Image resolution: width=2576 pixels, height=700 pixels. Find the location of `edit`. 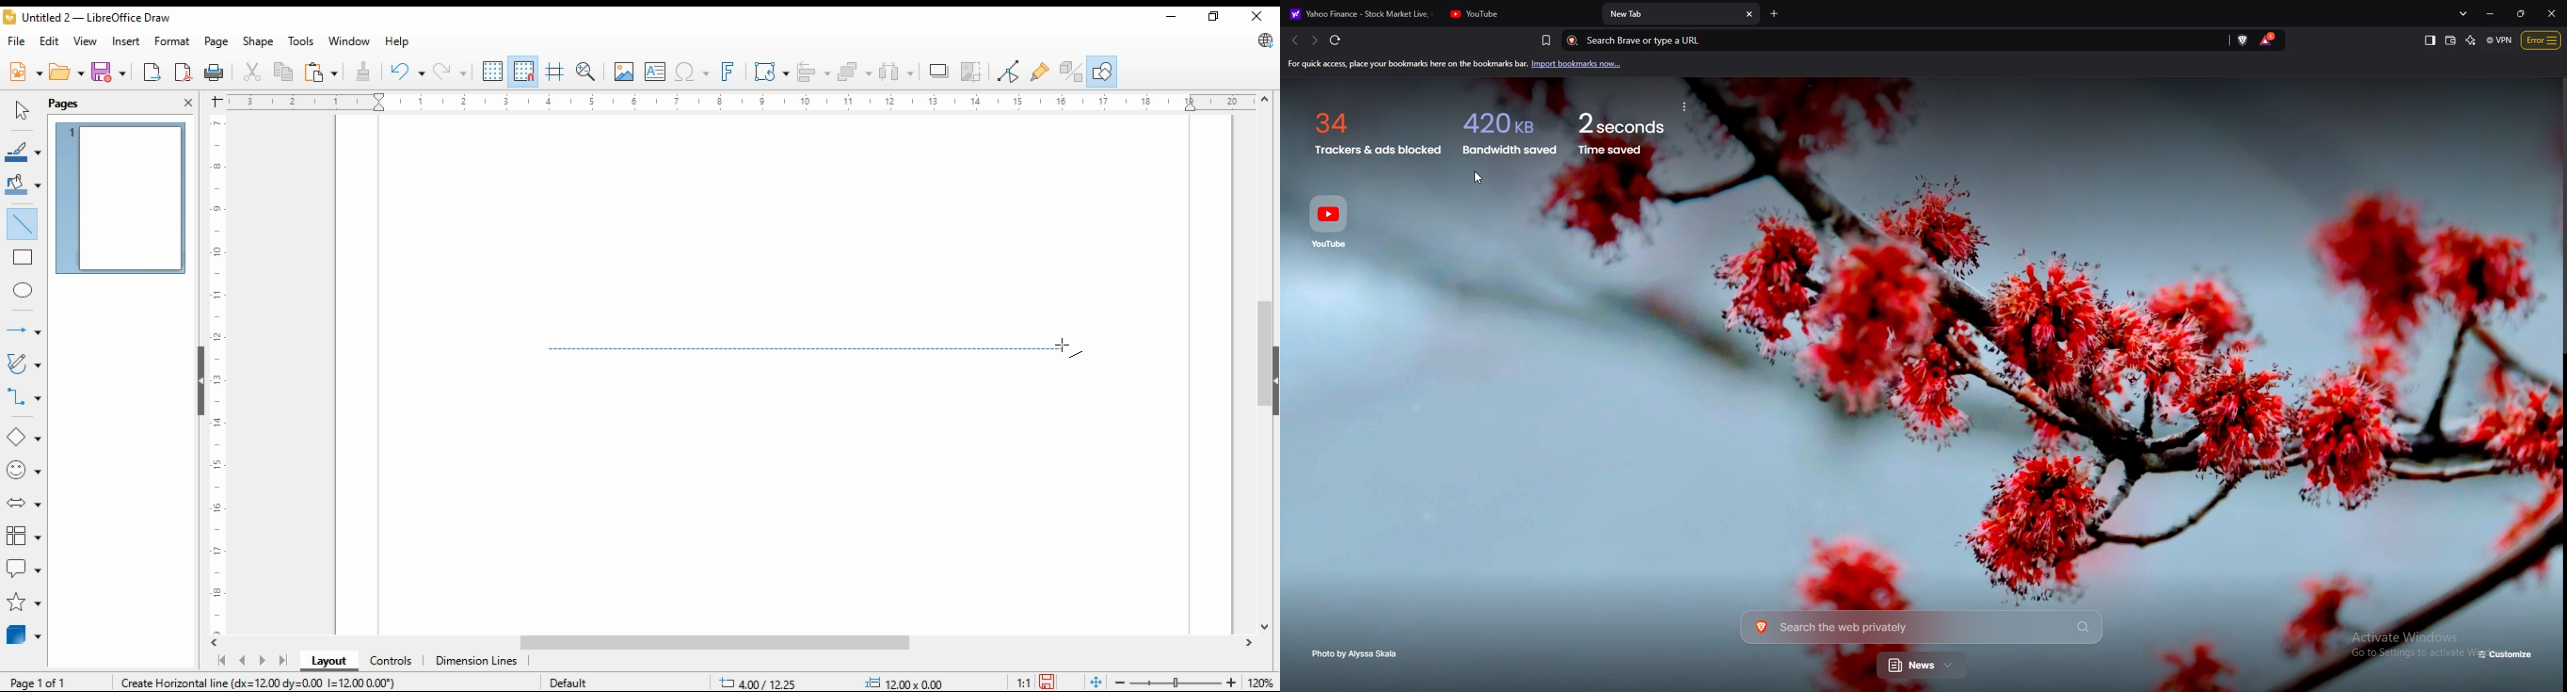

edit is located at coordinates (48, 39).